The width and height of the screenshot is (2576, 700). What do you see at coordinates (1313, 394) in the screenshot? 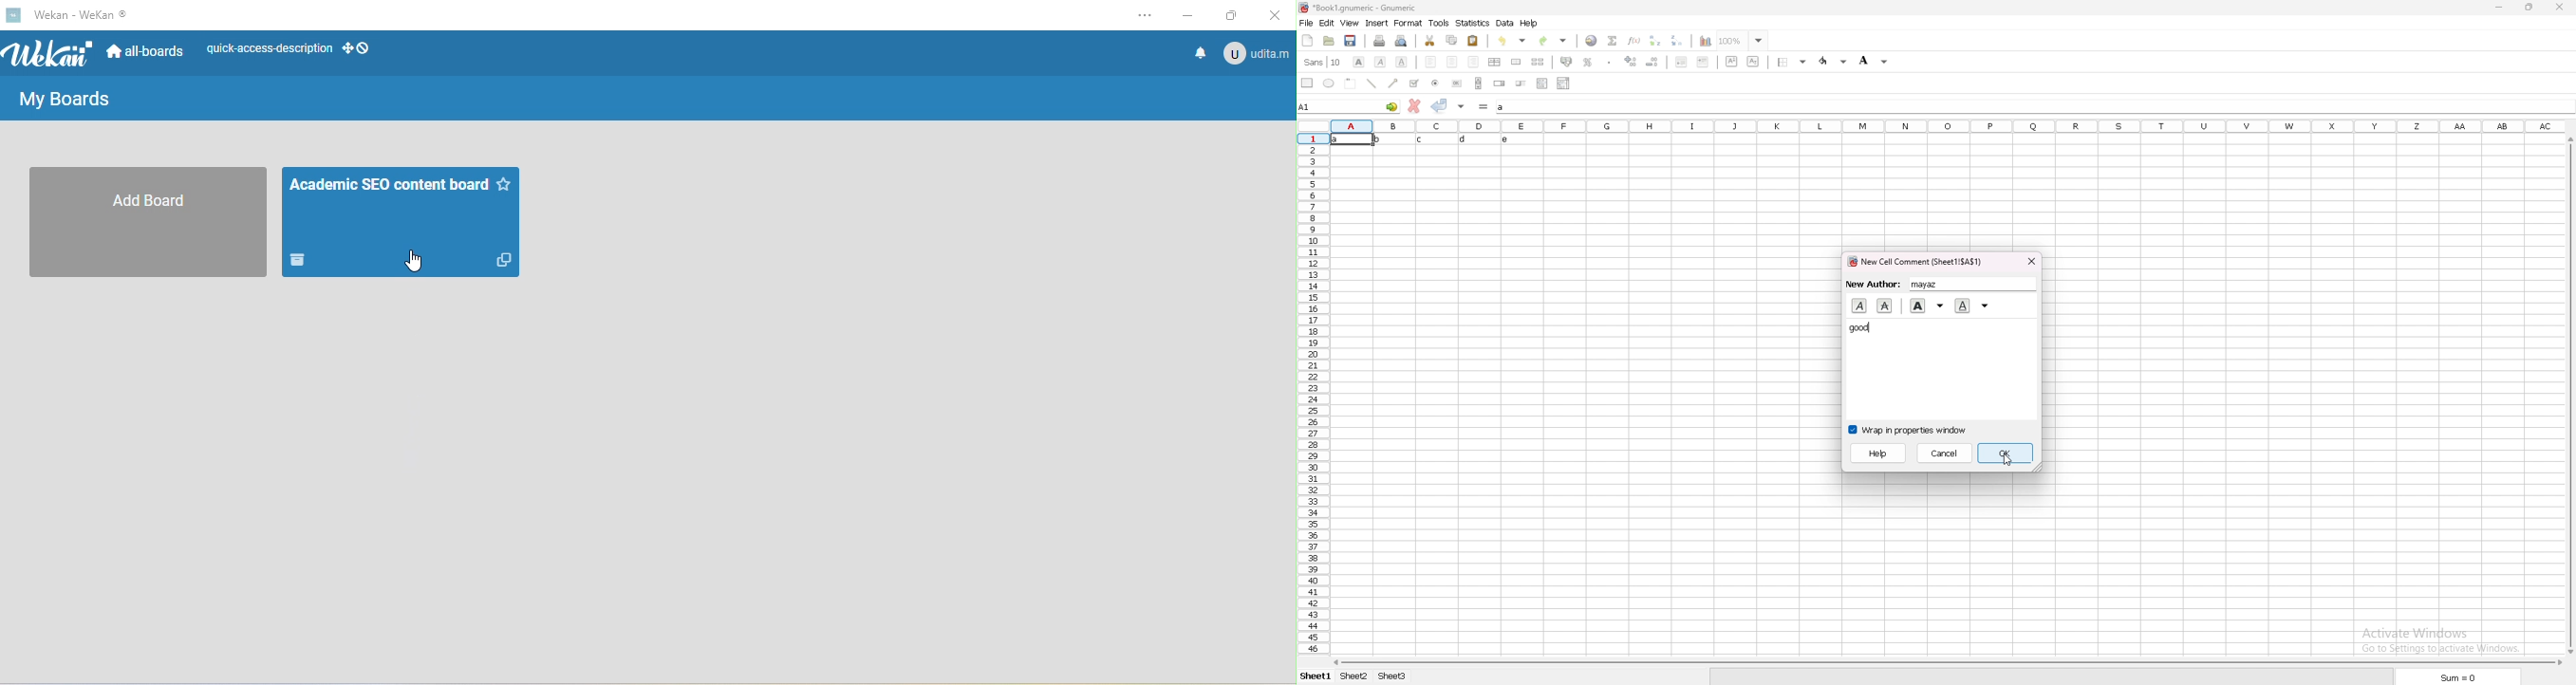
I see `rows` at bounding box center [1313, 394].